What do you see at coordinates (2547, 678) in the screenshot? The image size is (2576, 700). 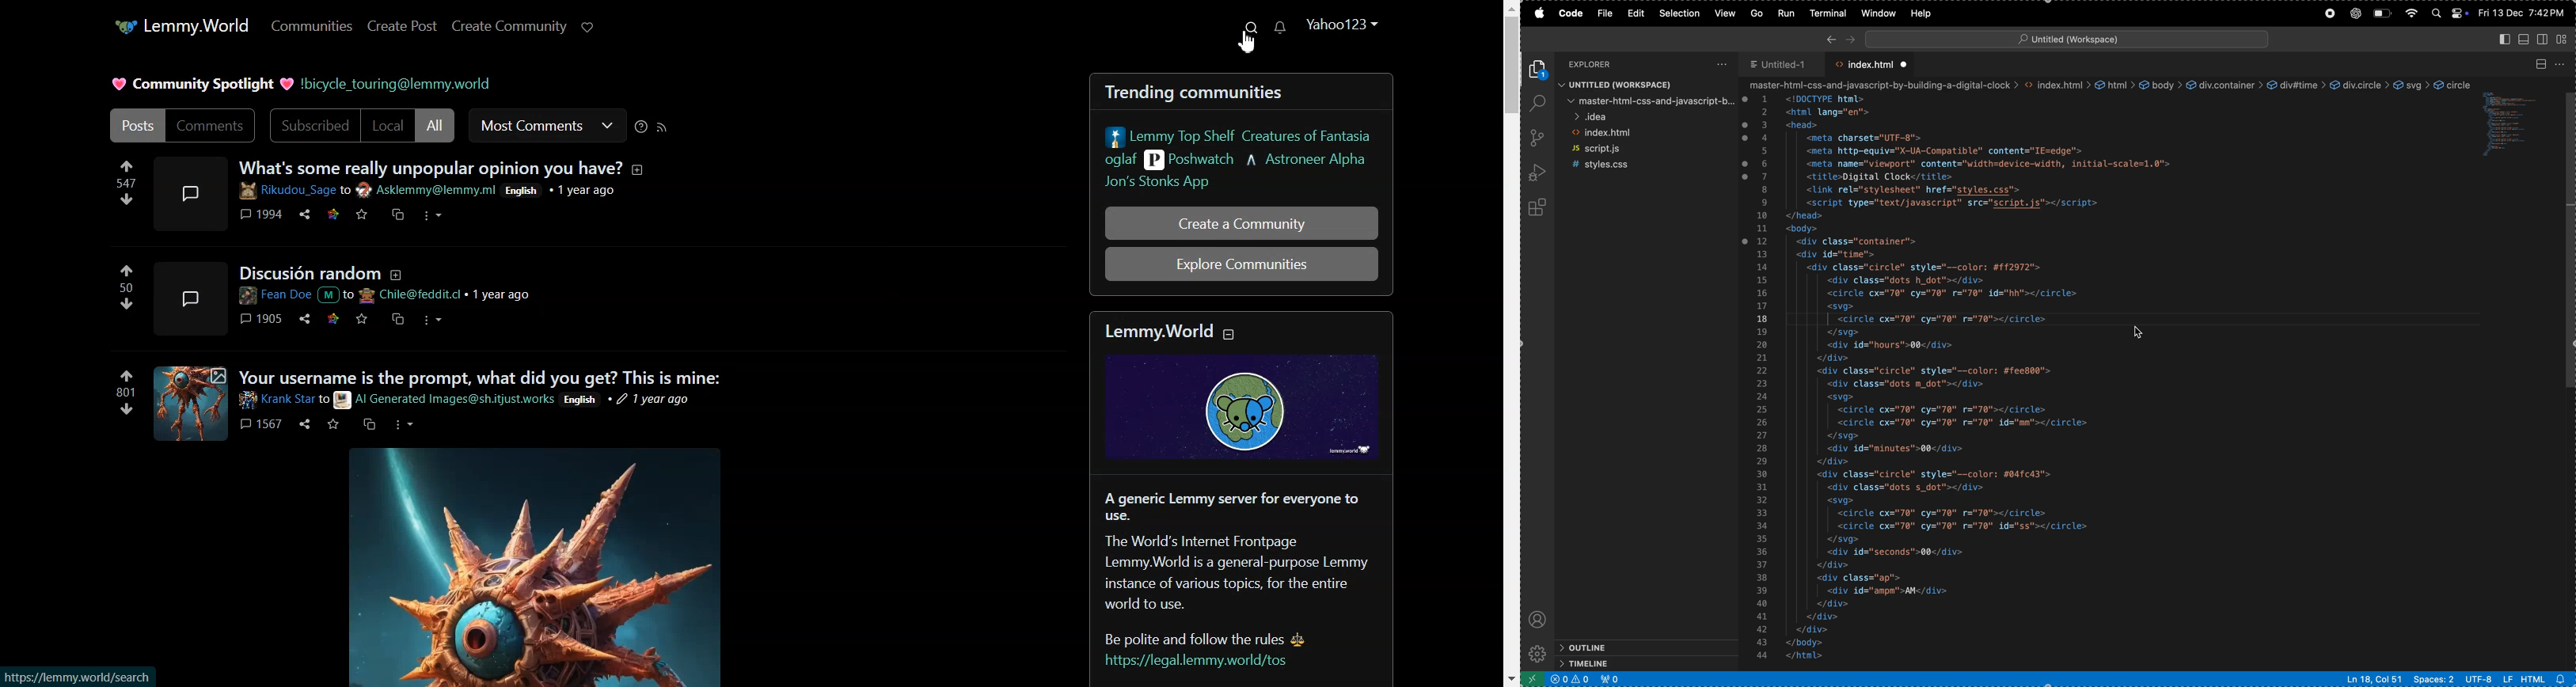 I see `html alert` at bounding box center [2547, 678].